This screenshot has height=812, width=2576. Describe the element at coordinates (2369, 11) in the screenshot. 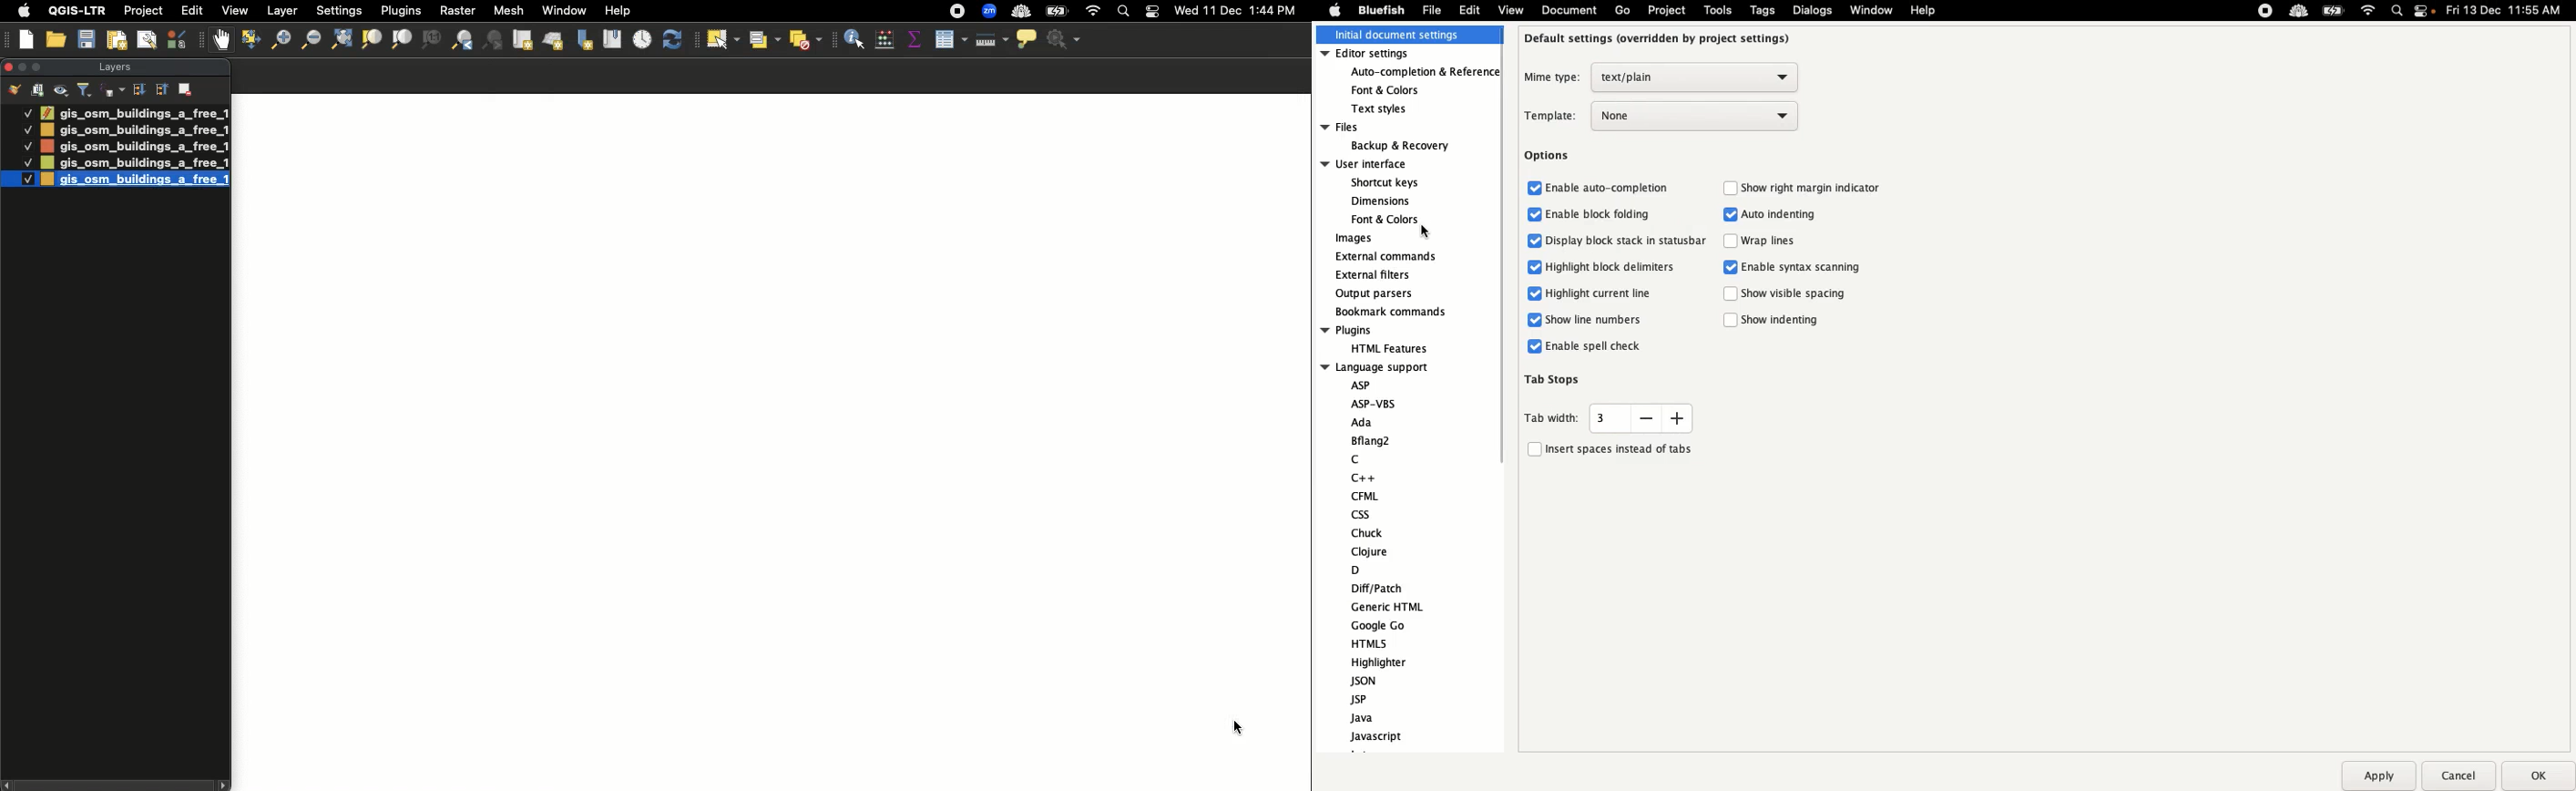

I see `Internet` at that location.